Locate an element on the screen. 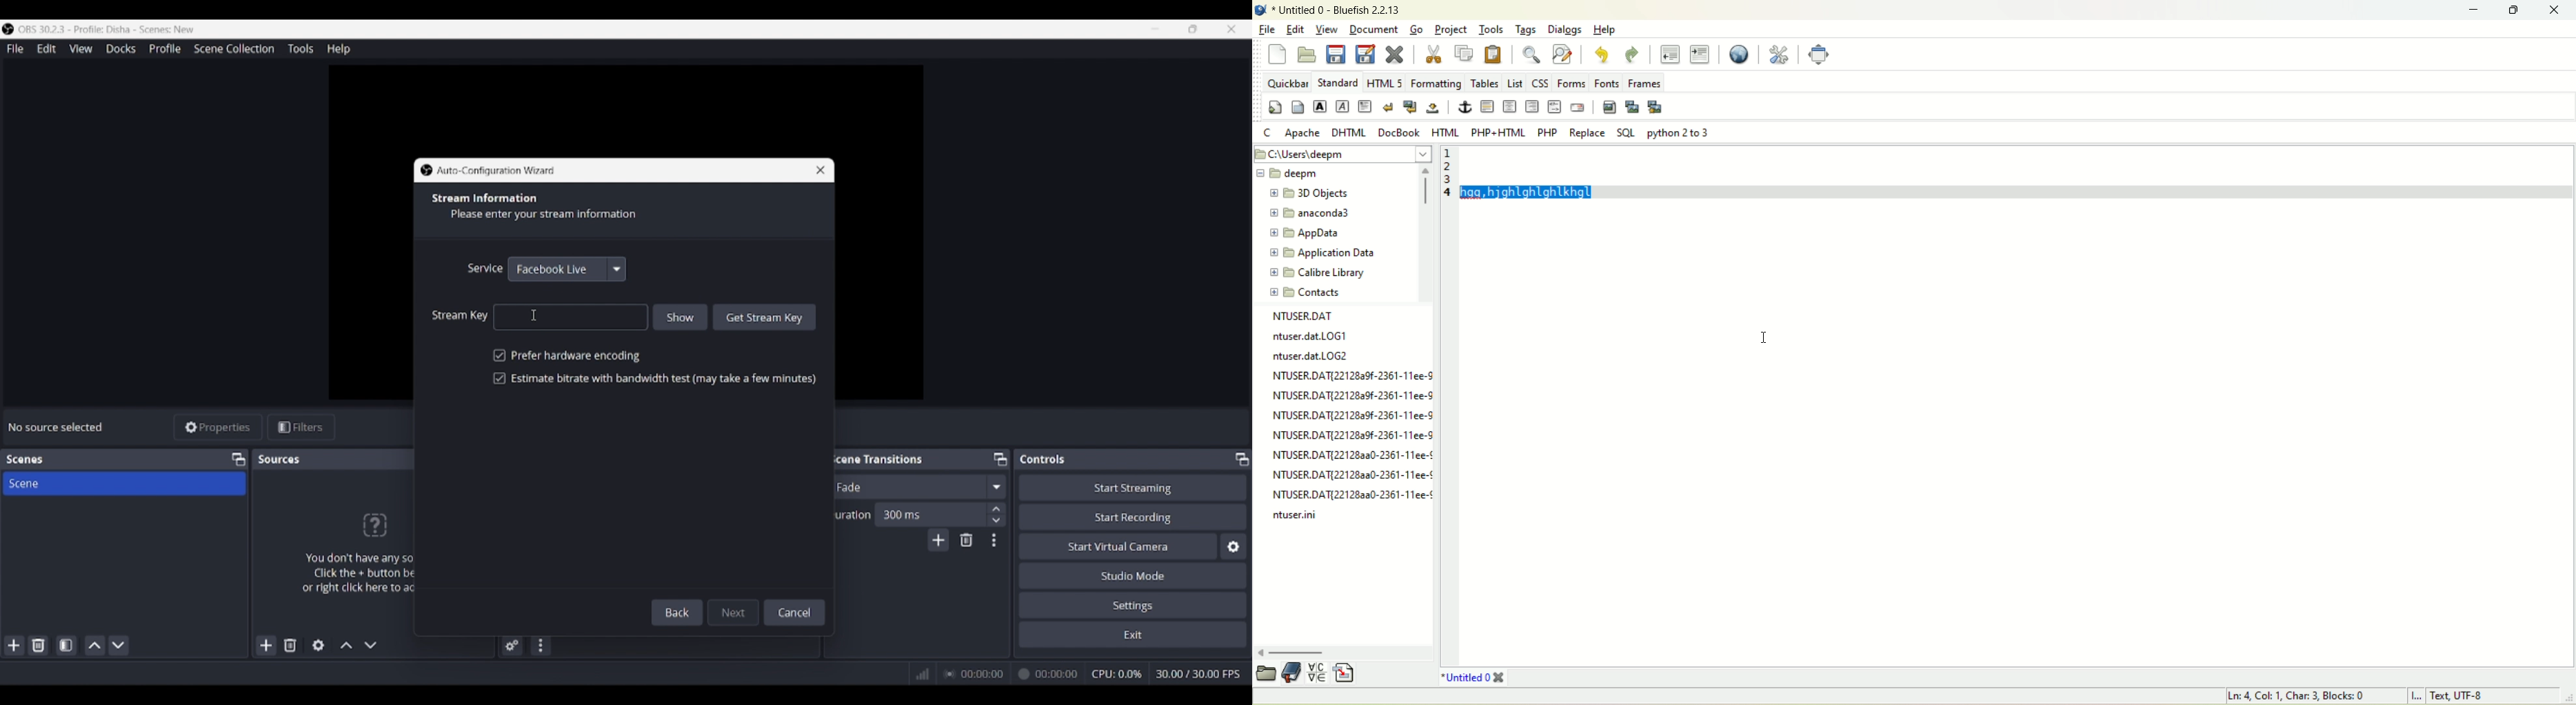 The height and width of the screenshot is (728, 2576). Float controls panel is located at coordinates (1242, 459).